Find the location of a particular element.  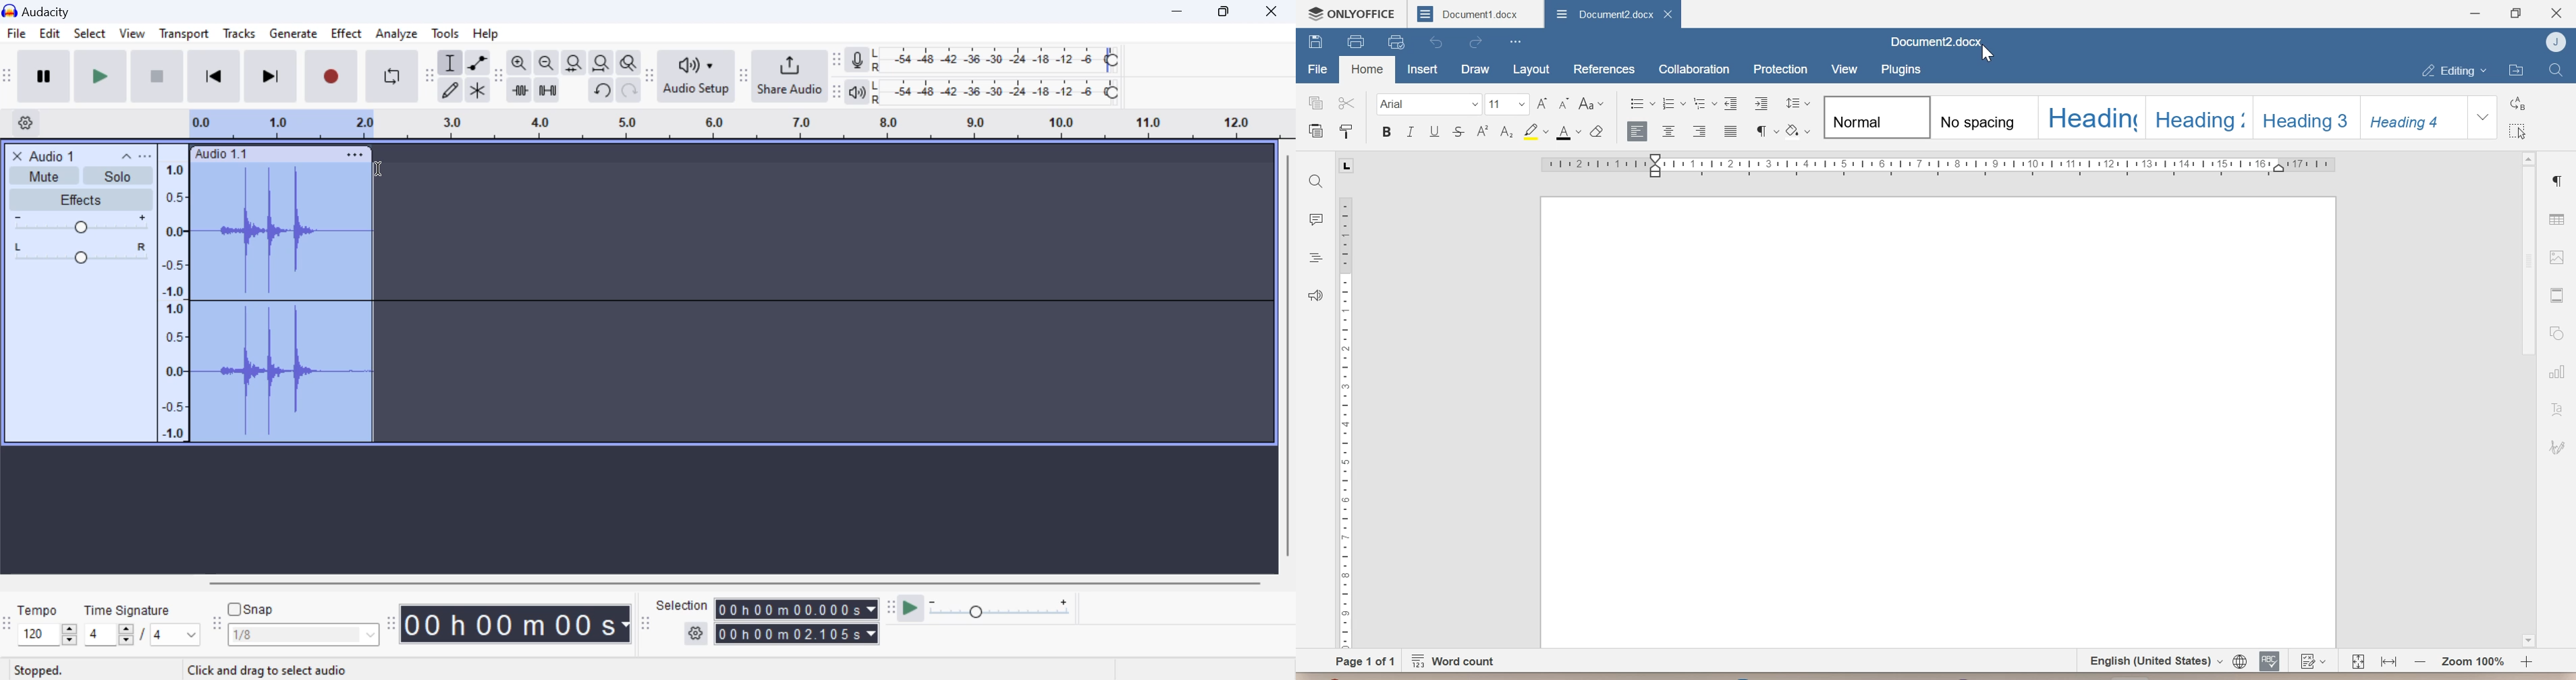

customize quick access toolbar is located at coordinates (1515, 42).